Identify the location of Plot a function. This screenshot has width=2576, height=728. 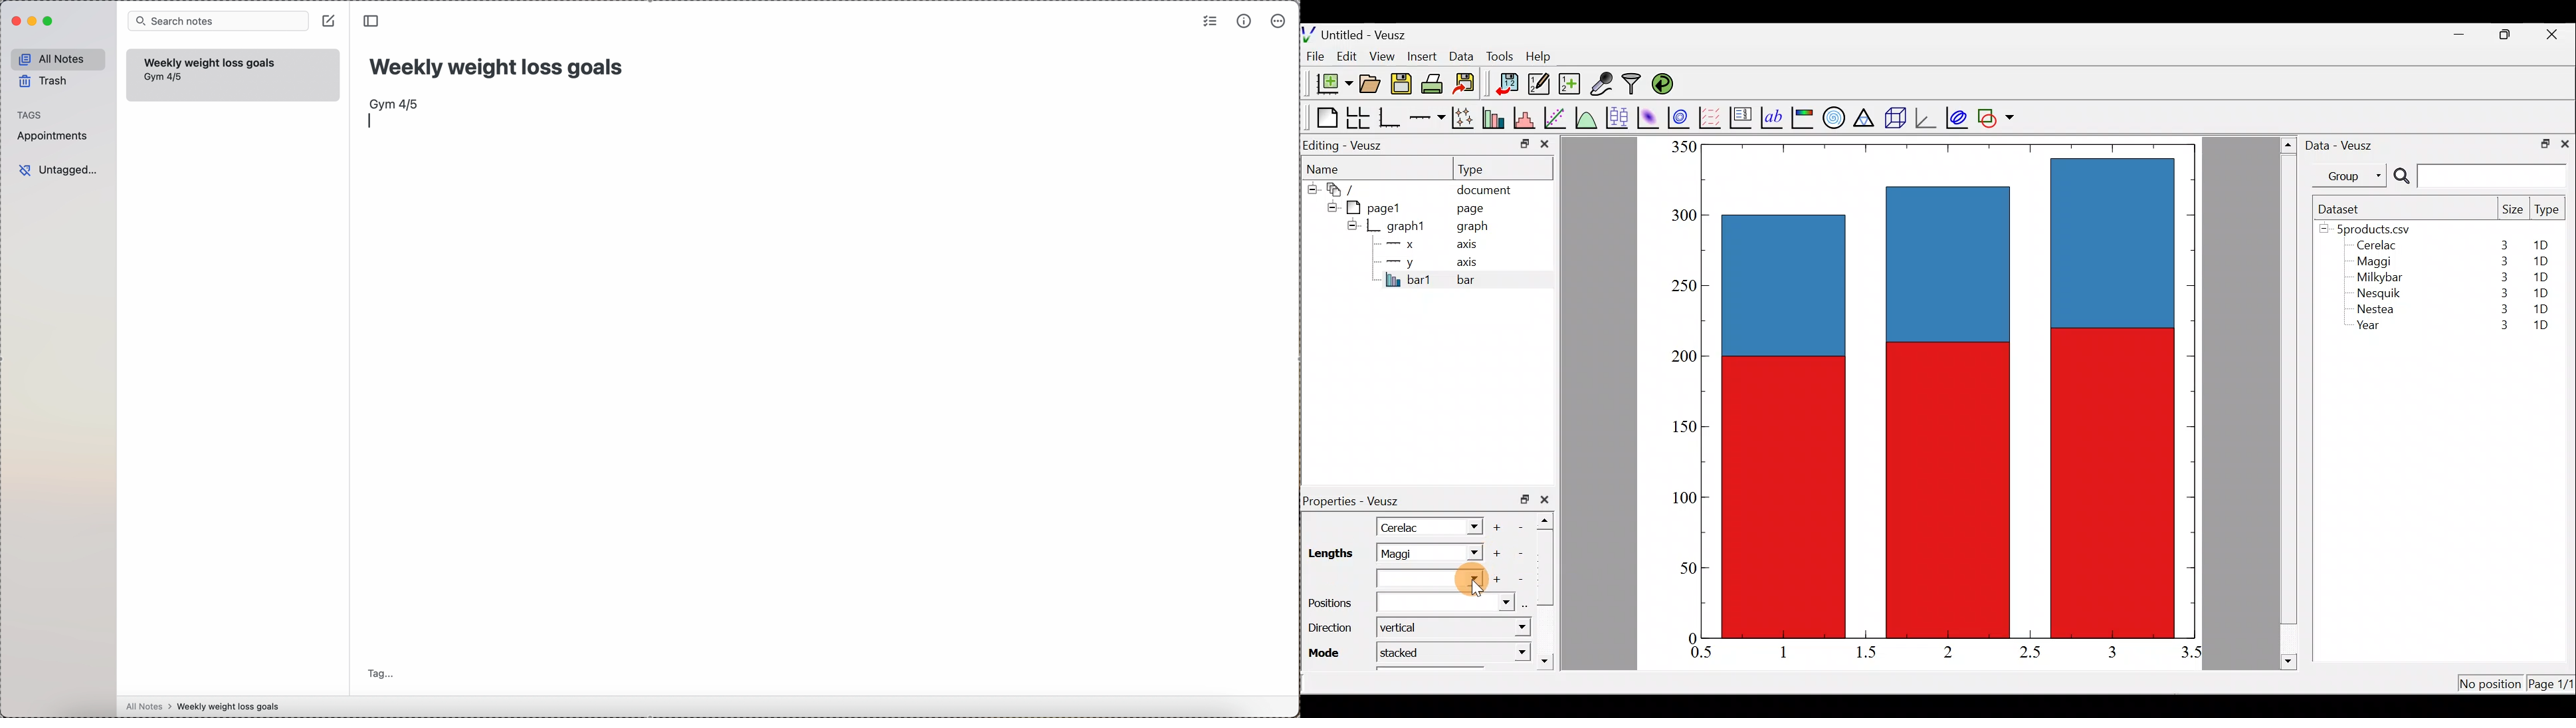
(1587, 117).